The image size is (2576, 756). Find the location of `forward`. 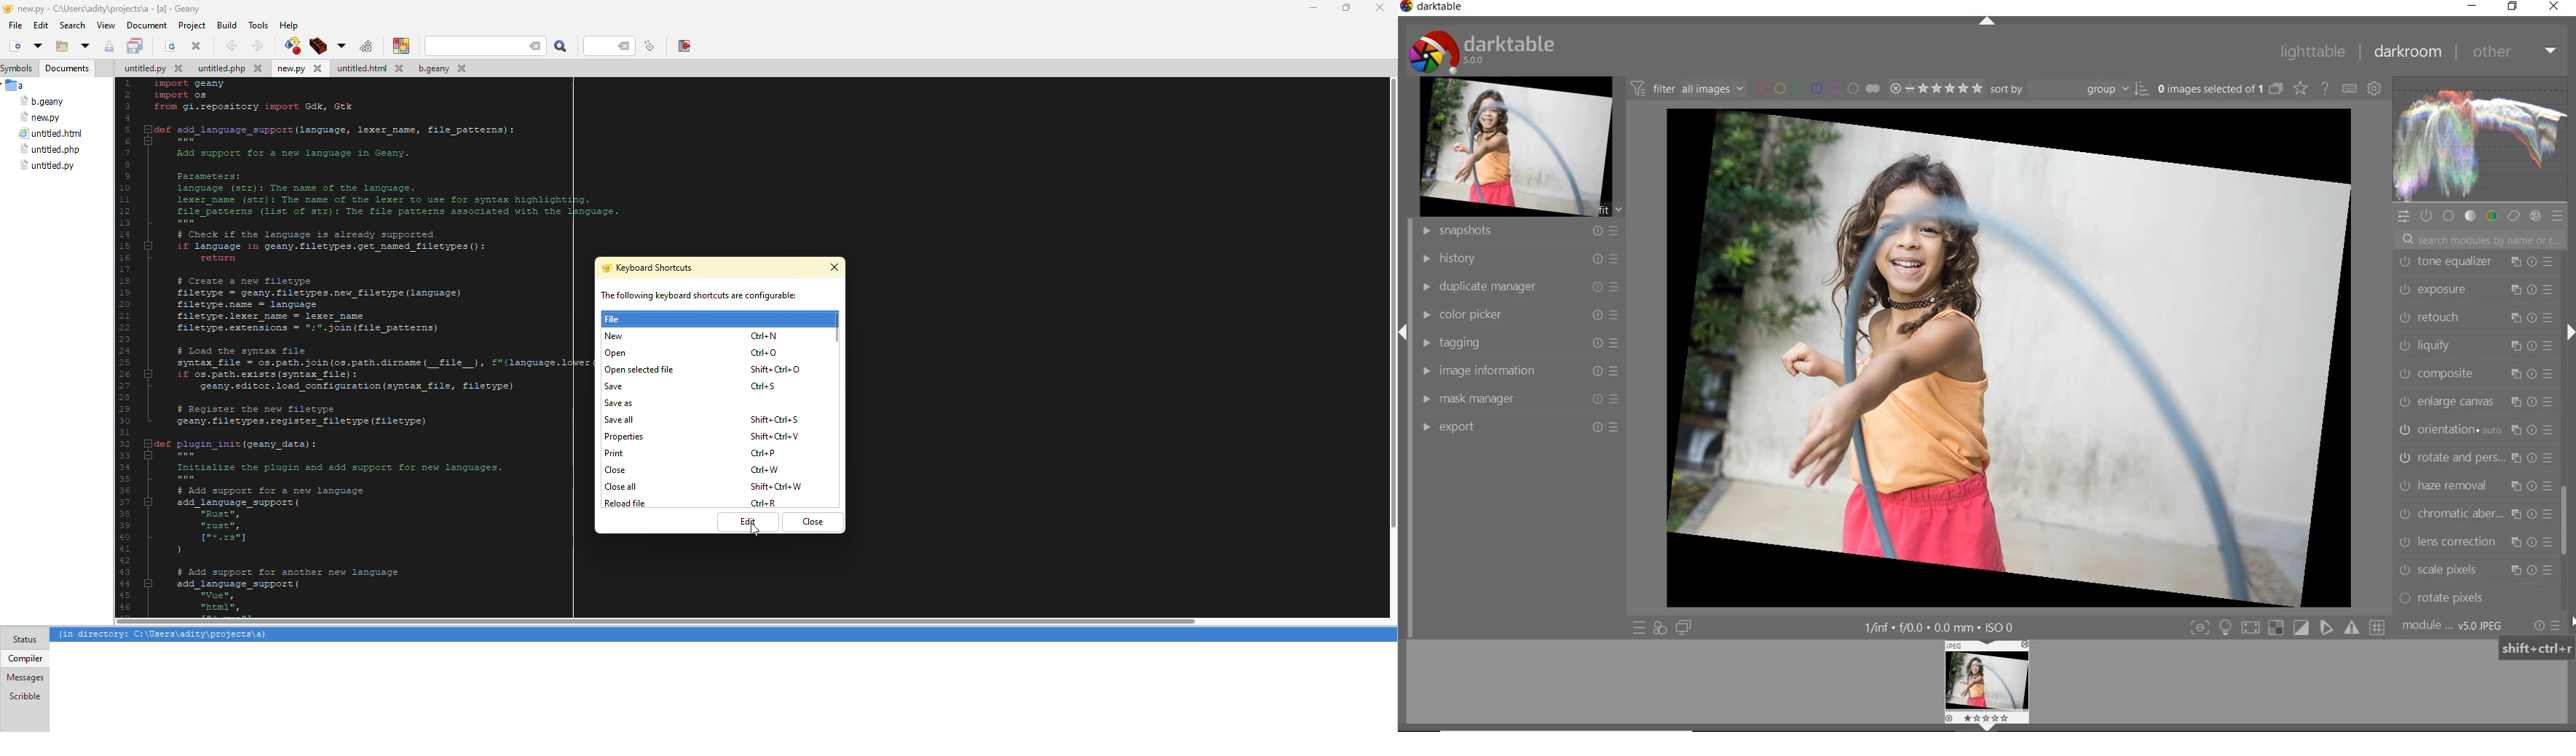

forward is located at coordinates (256, 46).